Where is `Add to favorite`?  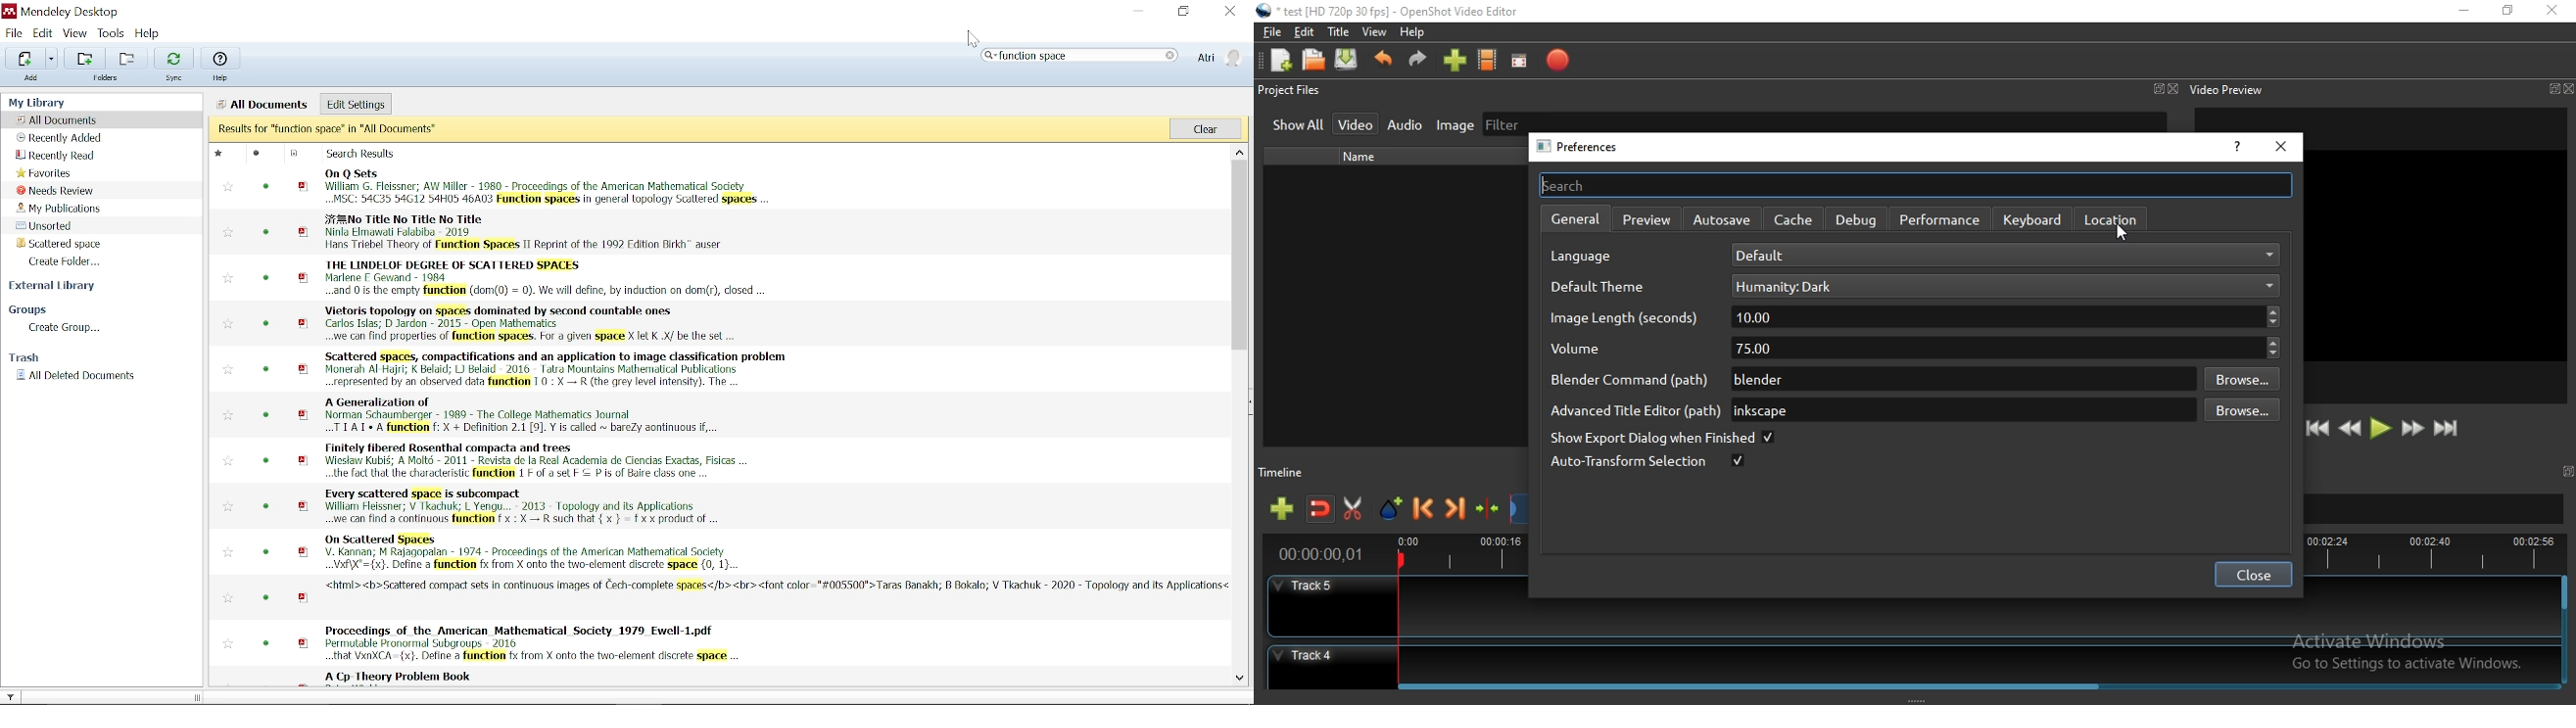
Add to favorite is located at coordinates (227, 416).